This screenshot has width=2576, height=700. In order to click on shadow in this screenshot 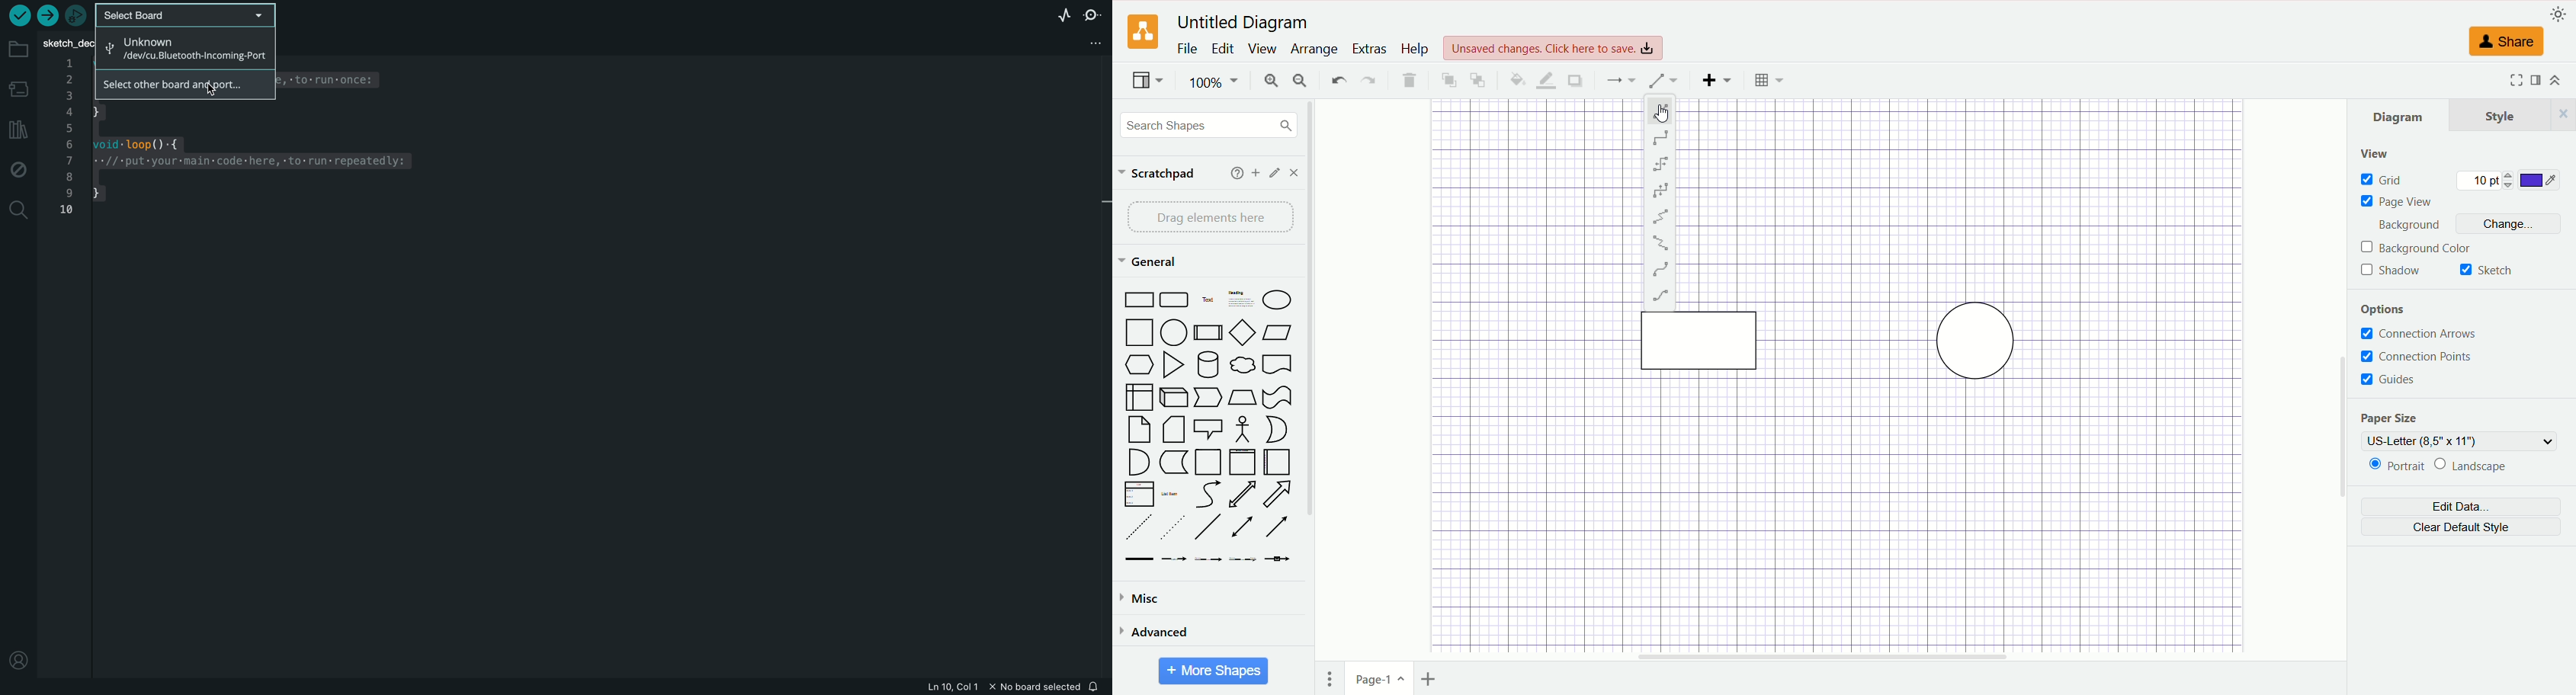, I will do `click(1575, 81)`.